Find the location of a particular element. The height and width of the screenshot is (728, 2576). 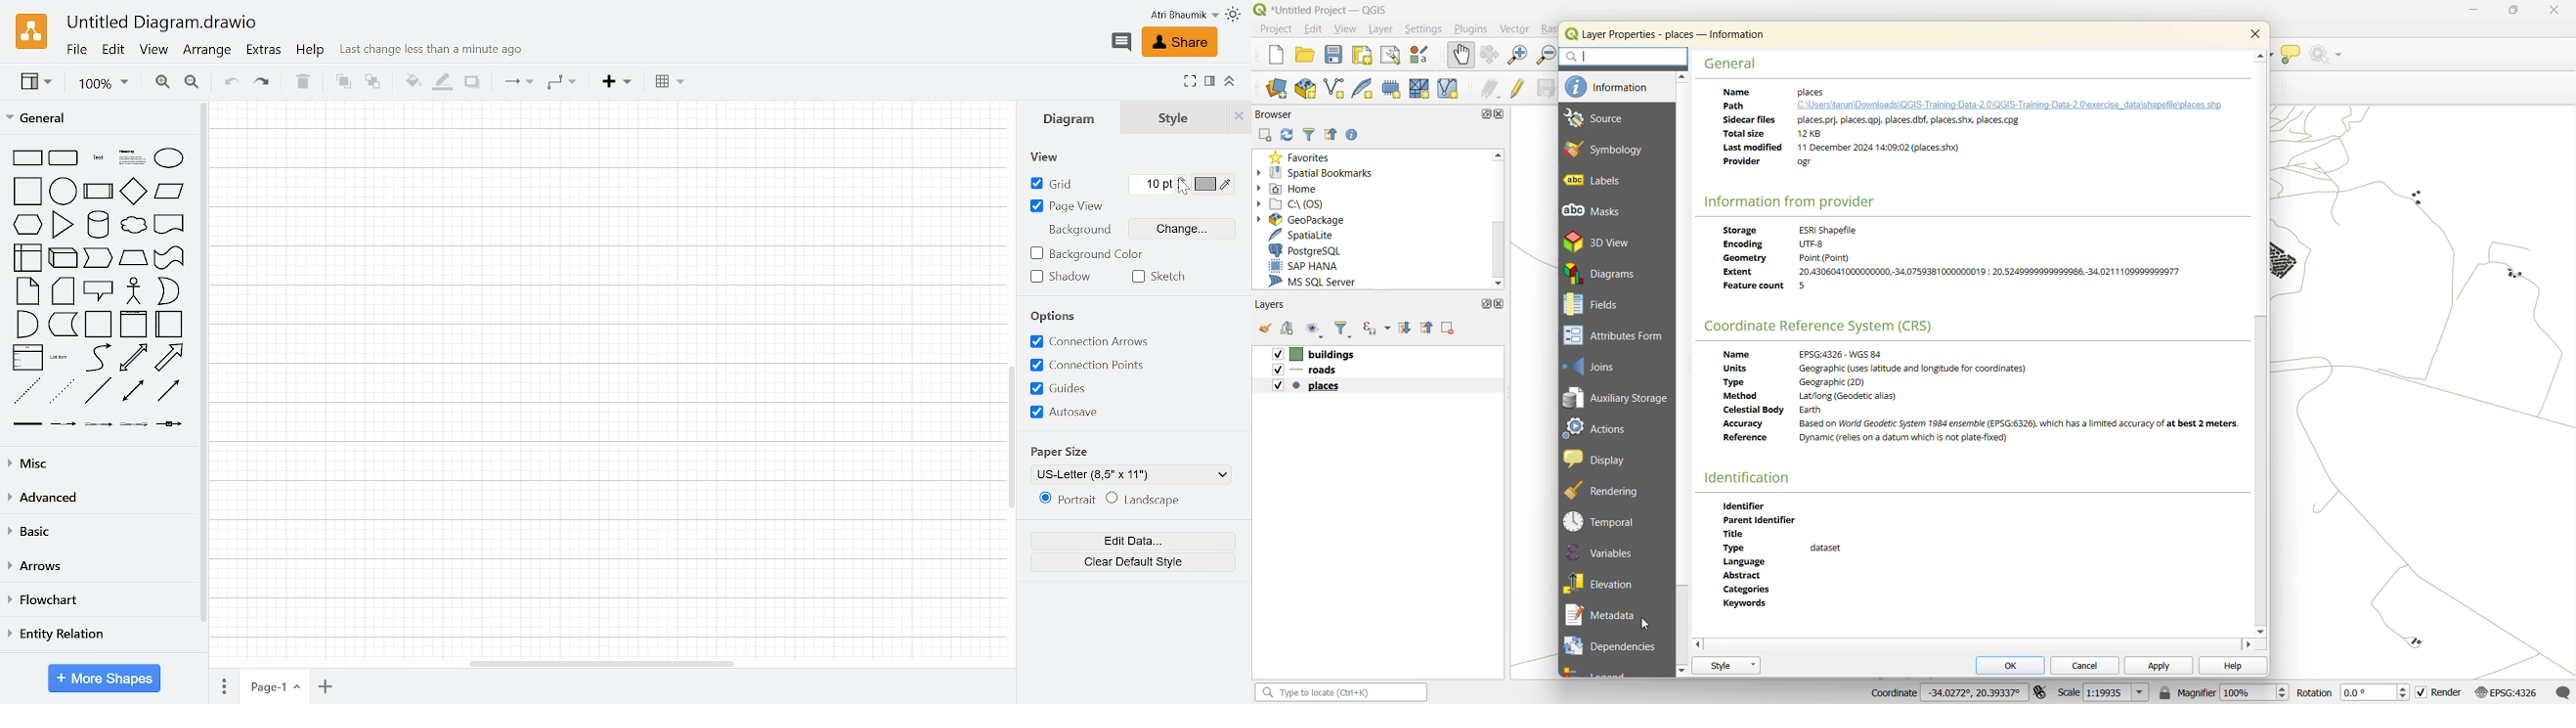

Zoom out is located at coordinates (194, 83).